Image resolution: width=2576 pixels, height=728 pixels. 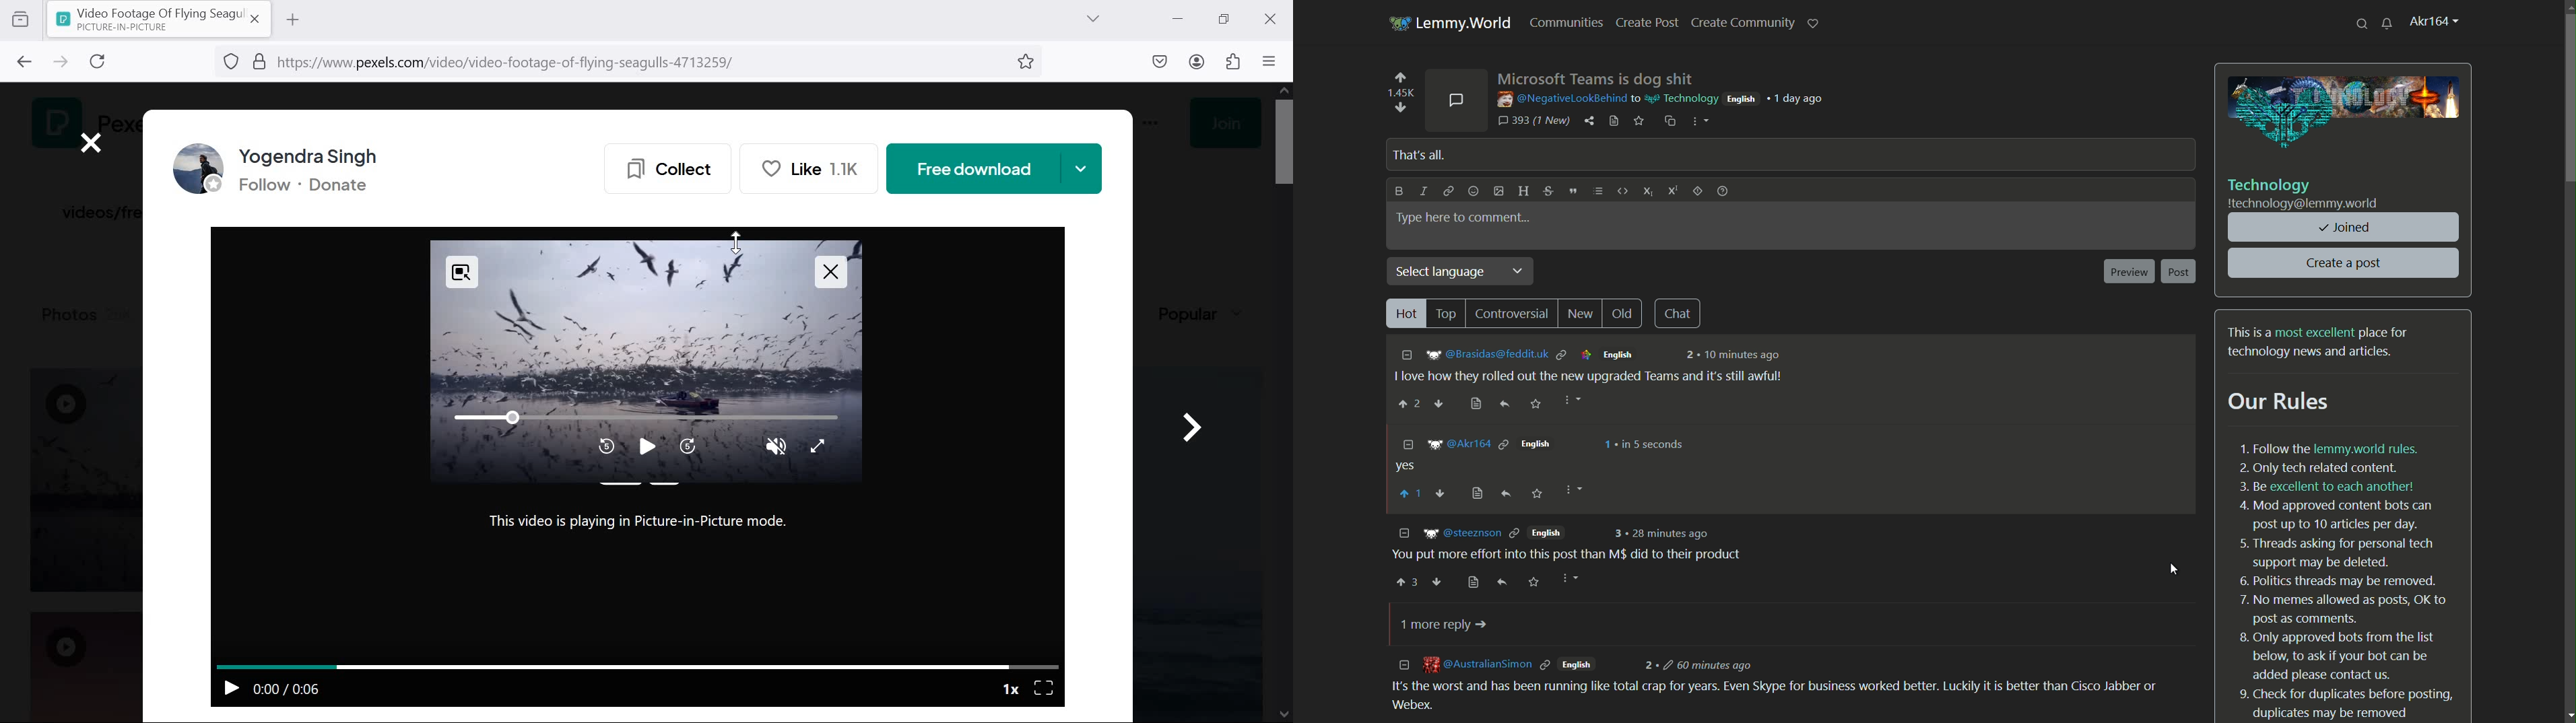 I want to click on Donate, so click(x=347, y=187).